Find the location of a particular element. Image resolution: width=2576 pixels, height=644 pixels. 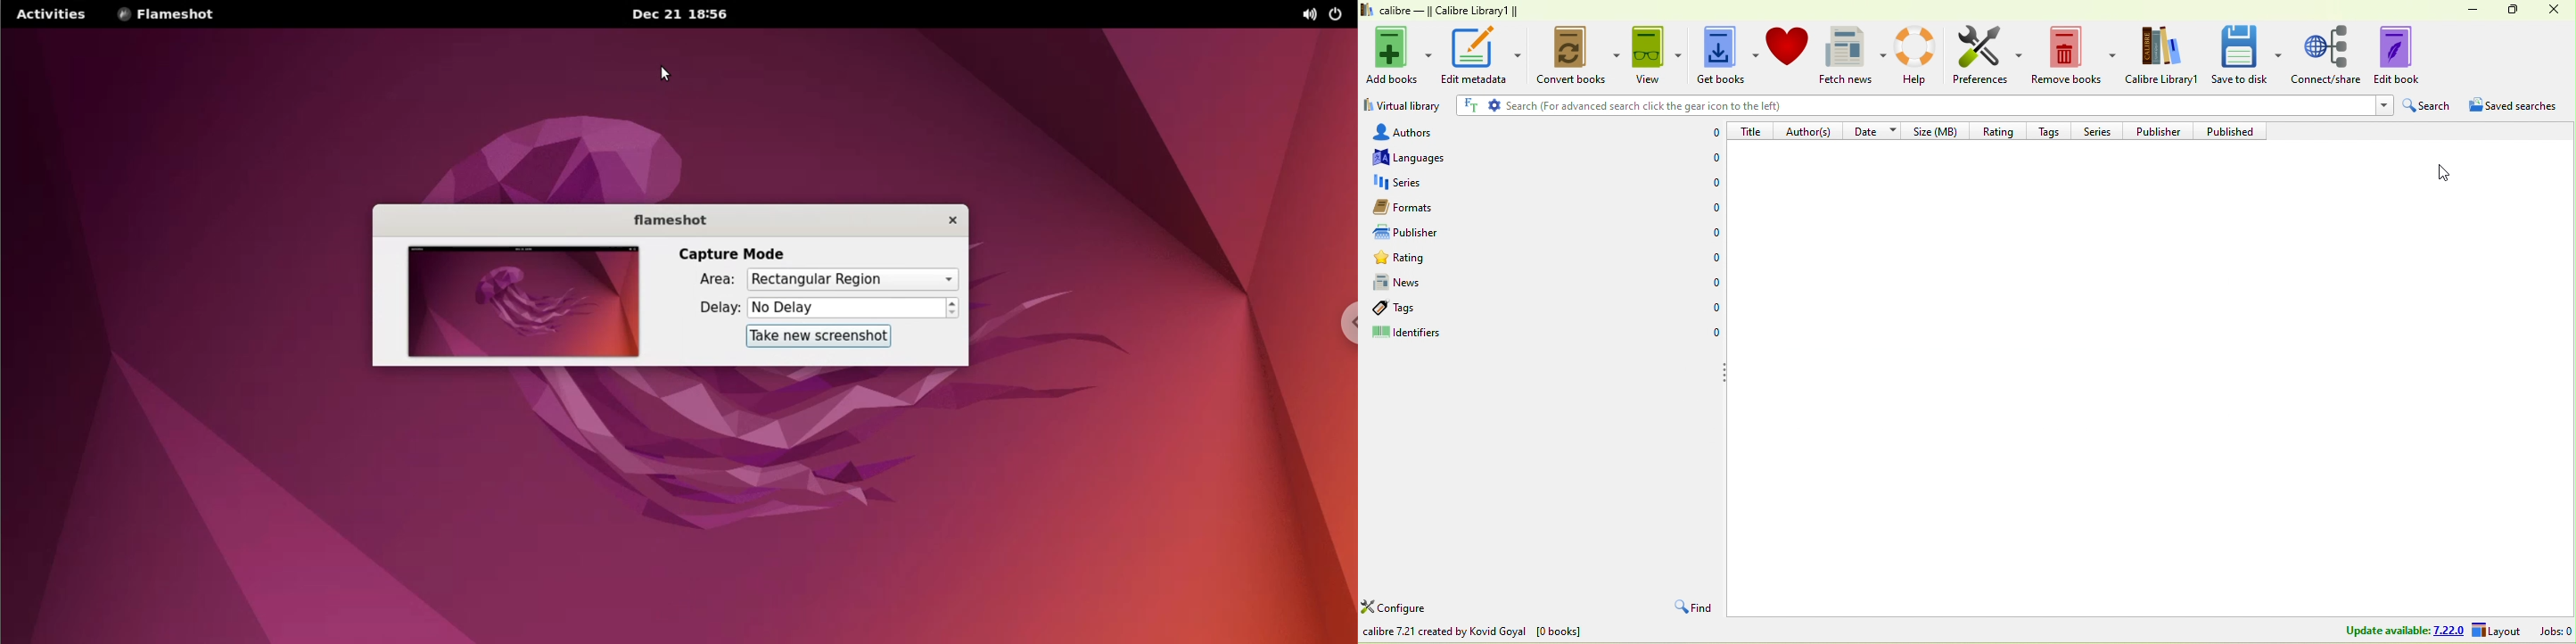

series is located at coordinates (1433, 183).